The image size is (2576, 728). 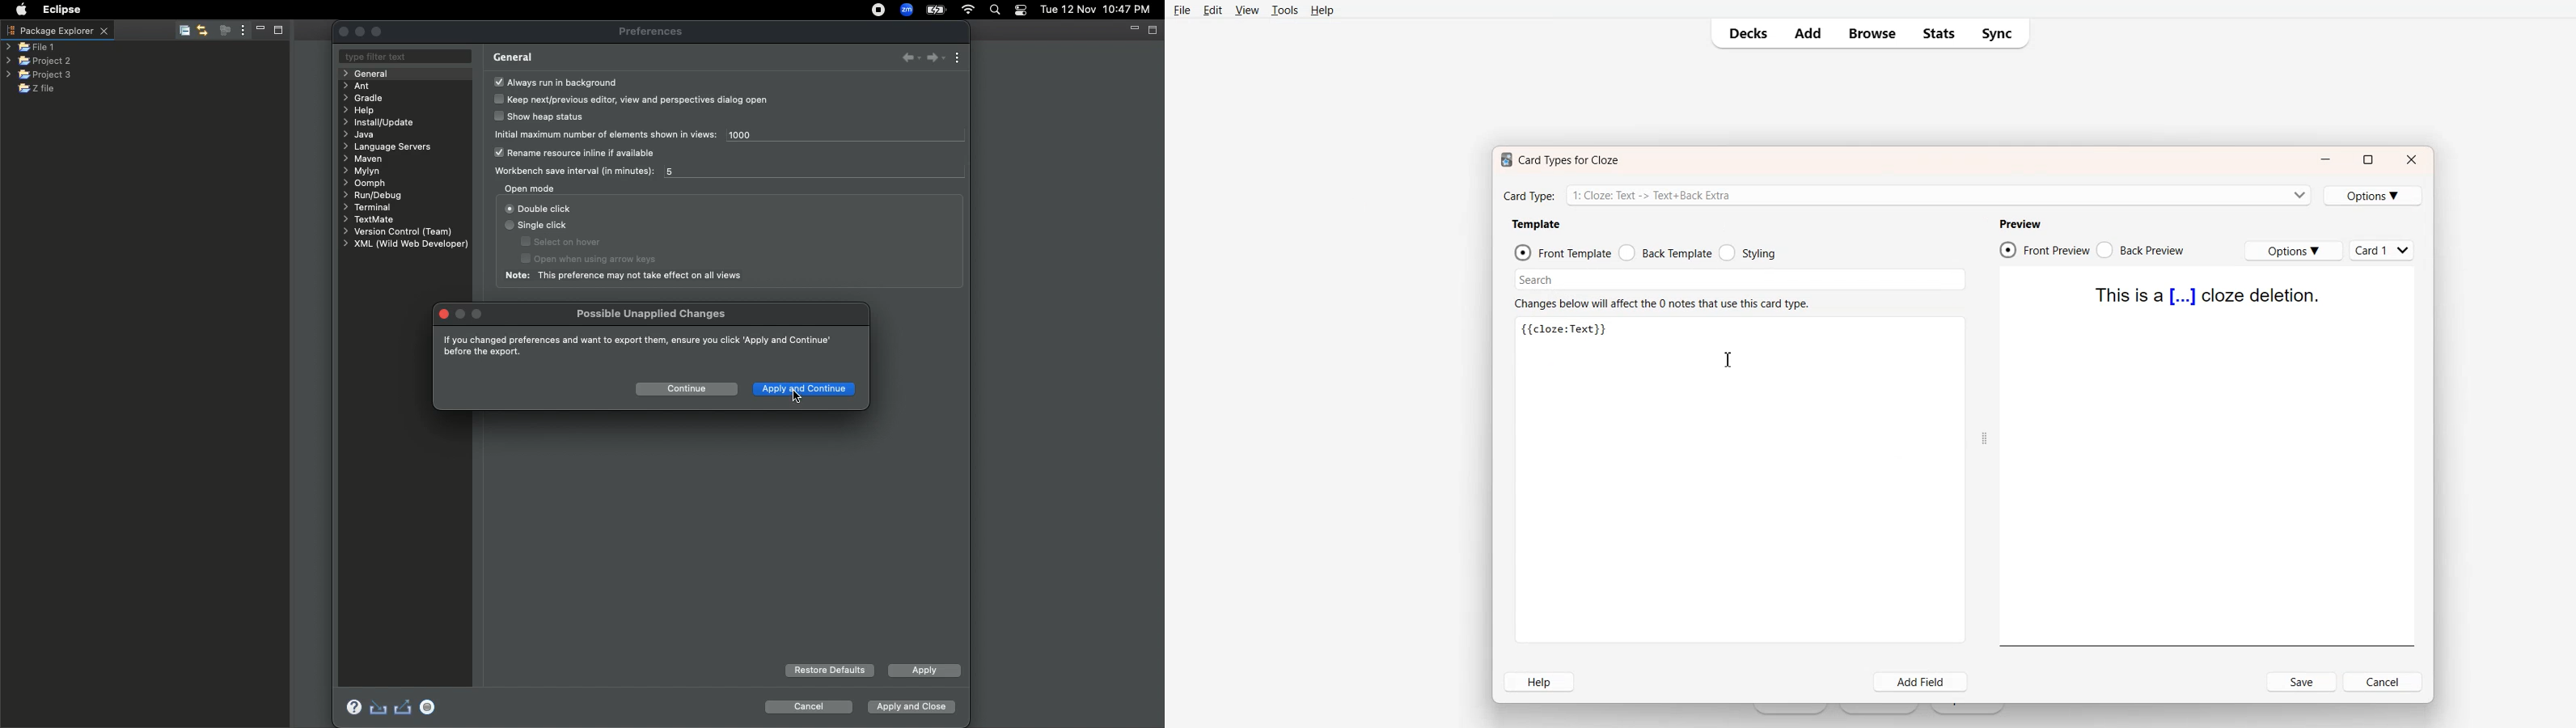 I want to click on Sync, so click(x=2000, y=34).